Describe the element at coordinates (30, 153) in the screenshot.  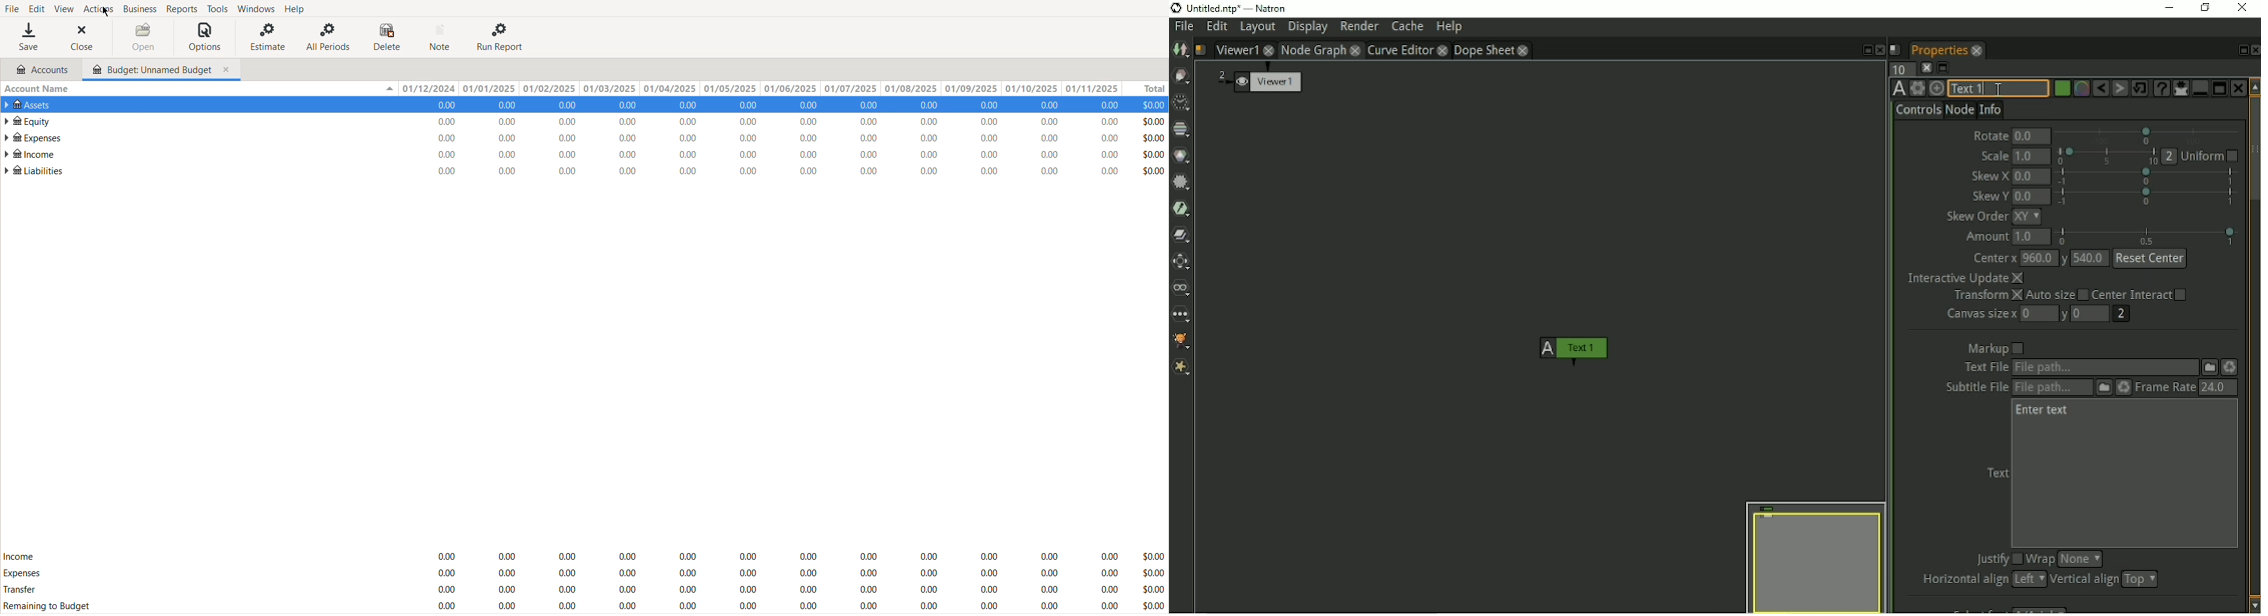
I see `Income` at that location.